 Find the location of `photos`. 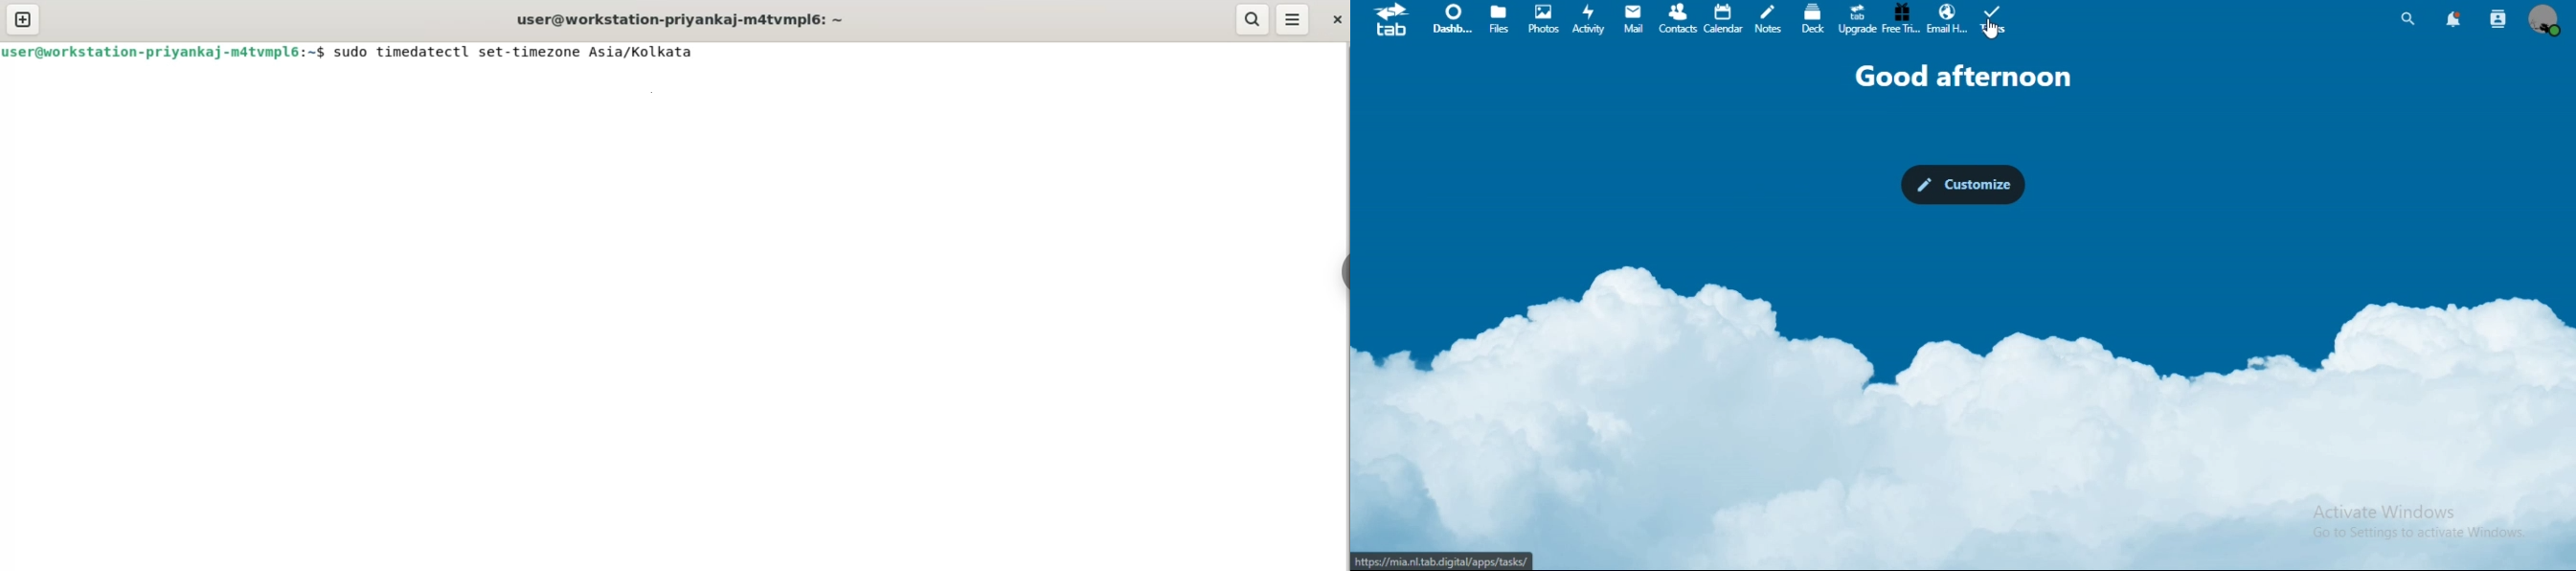

photos is located at coordinates (1544, 18).